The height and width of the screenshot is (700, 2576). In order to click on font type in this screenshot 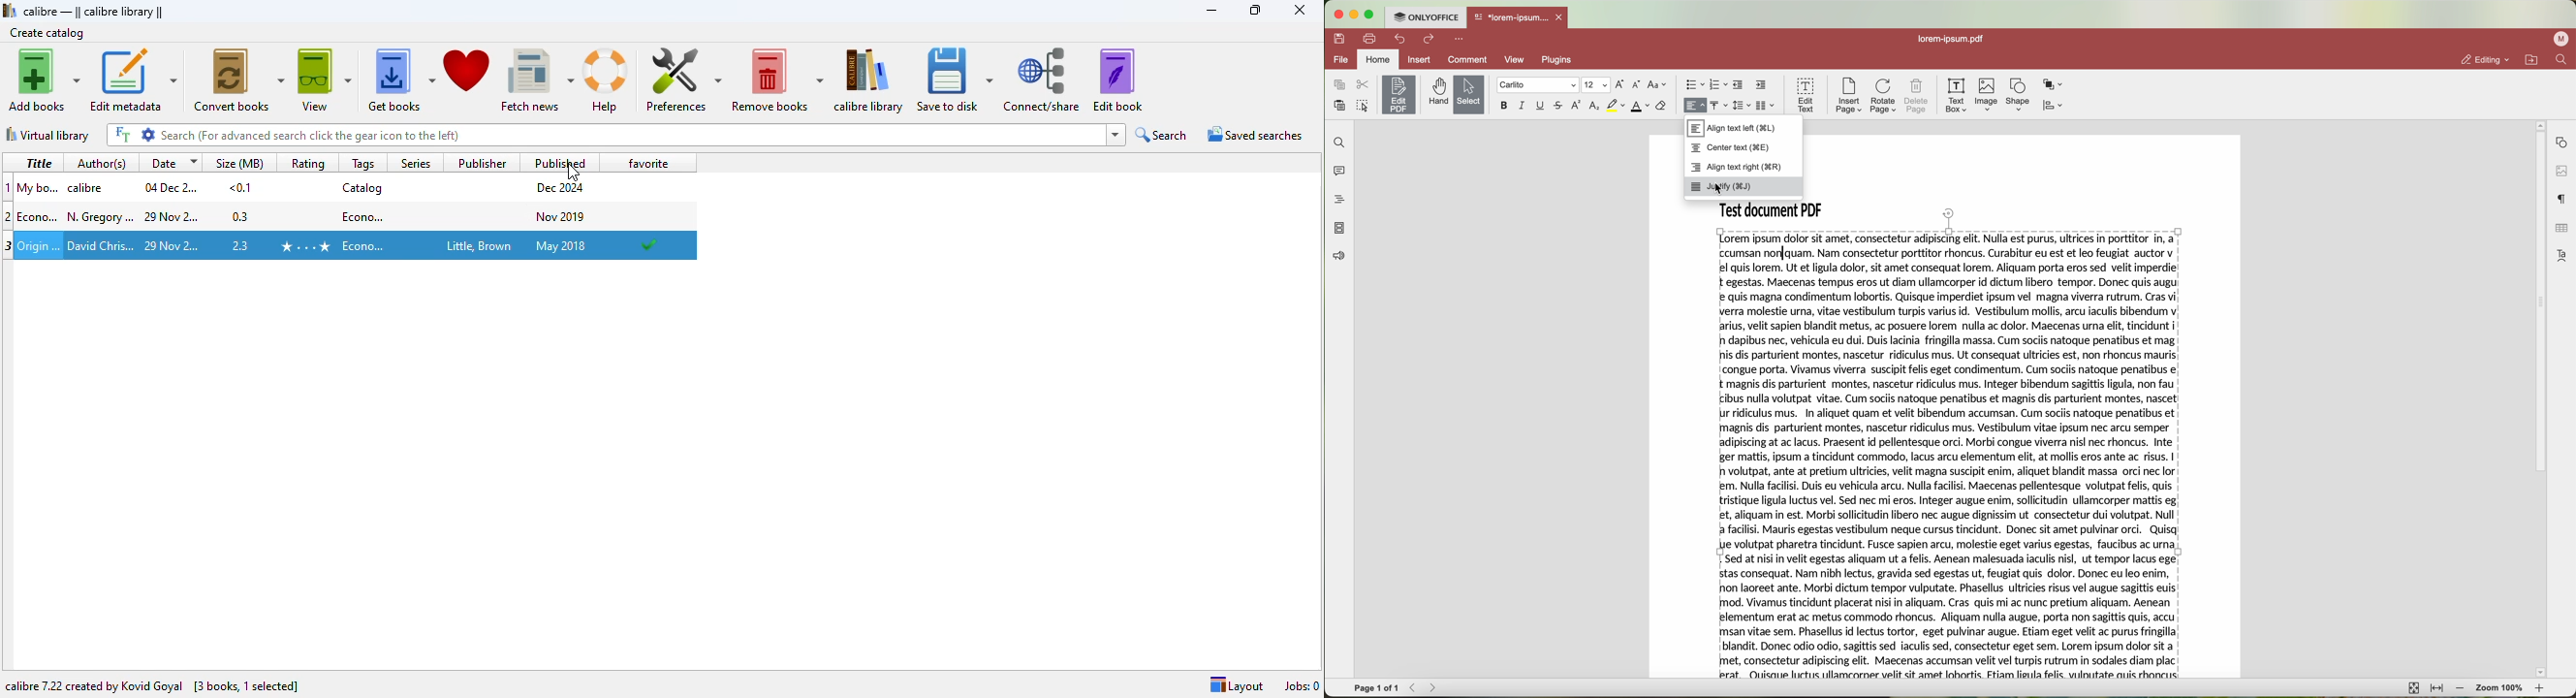, I will do `click(1537, 85)`.